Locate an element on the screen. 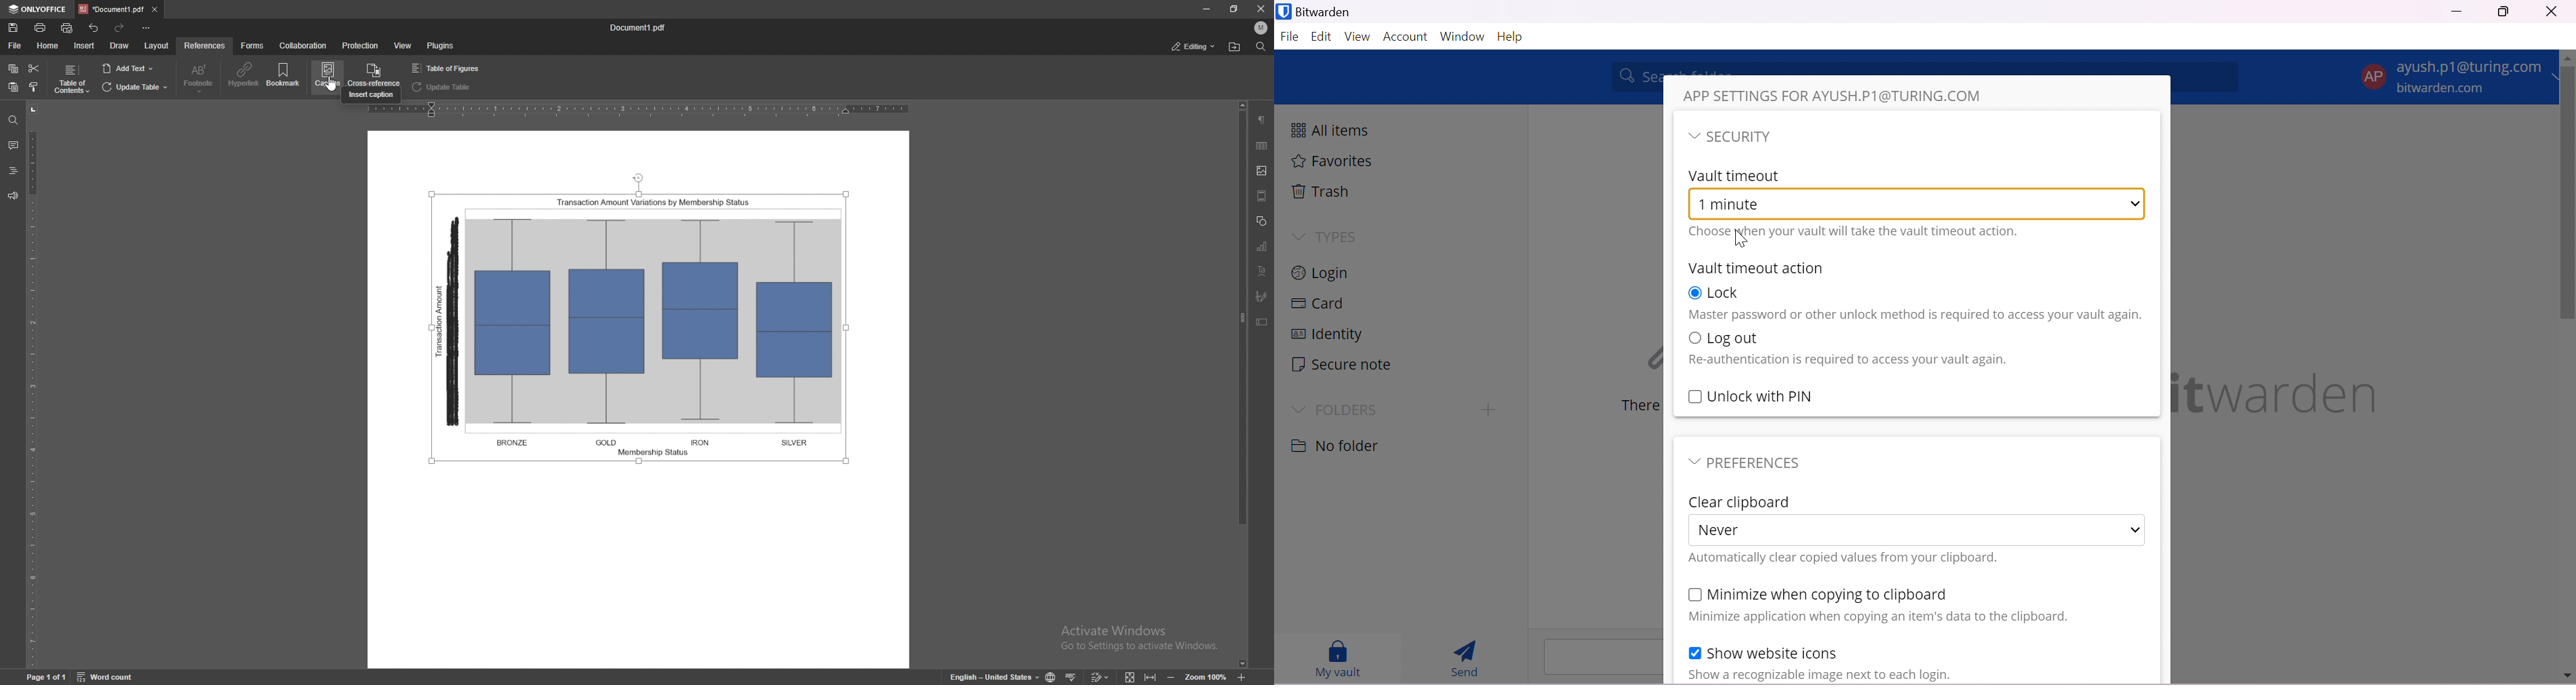 Image resolution: width=2576 pixels, height=700 pixels. 1 minute is located at coordinates (1741, 205).